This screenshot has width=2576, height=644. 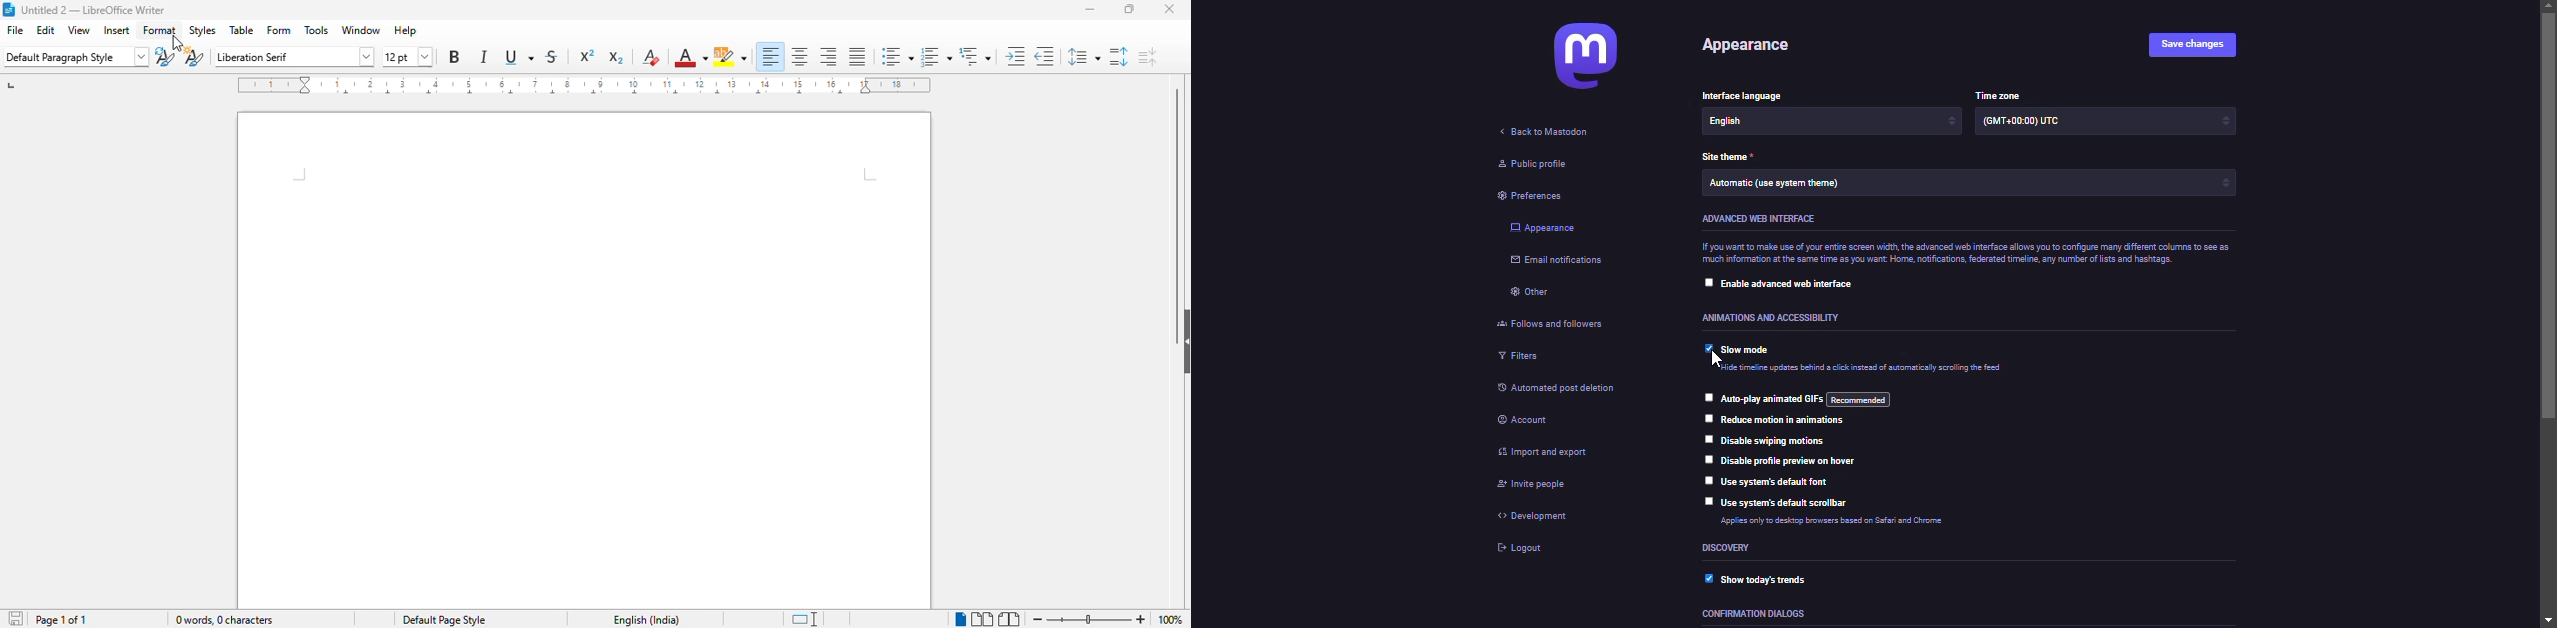 I want to click on pointer cursor, so click(x=1717, y=359).